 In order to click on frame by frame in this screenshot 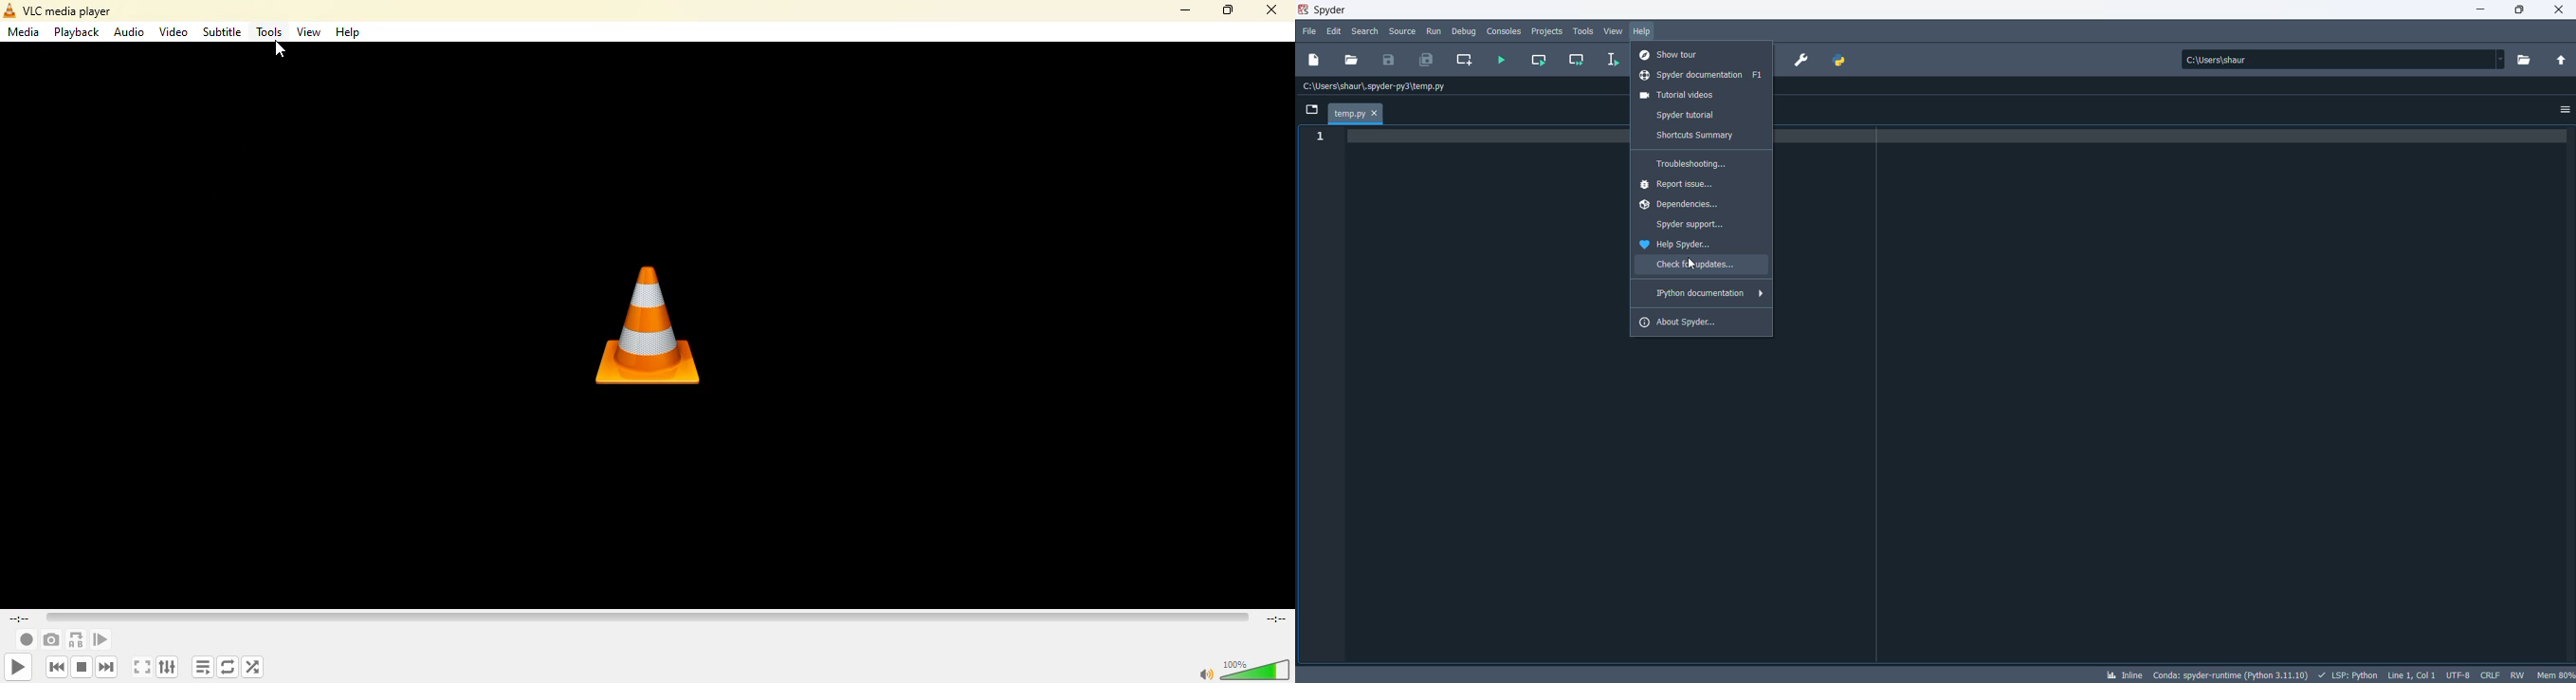, I will do `click(100, 638)`.